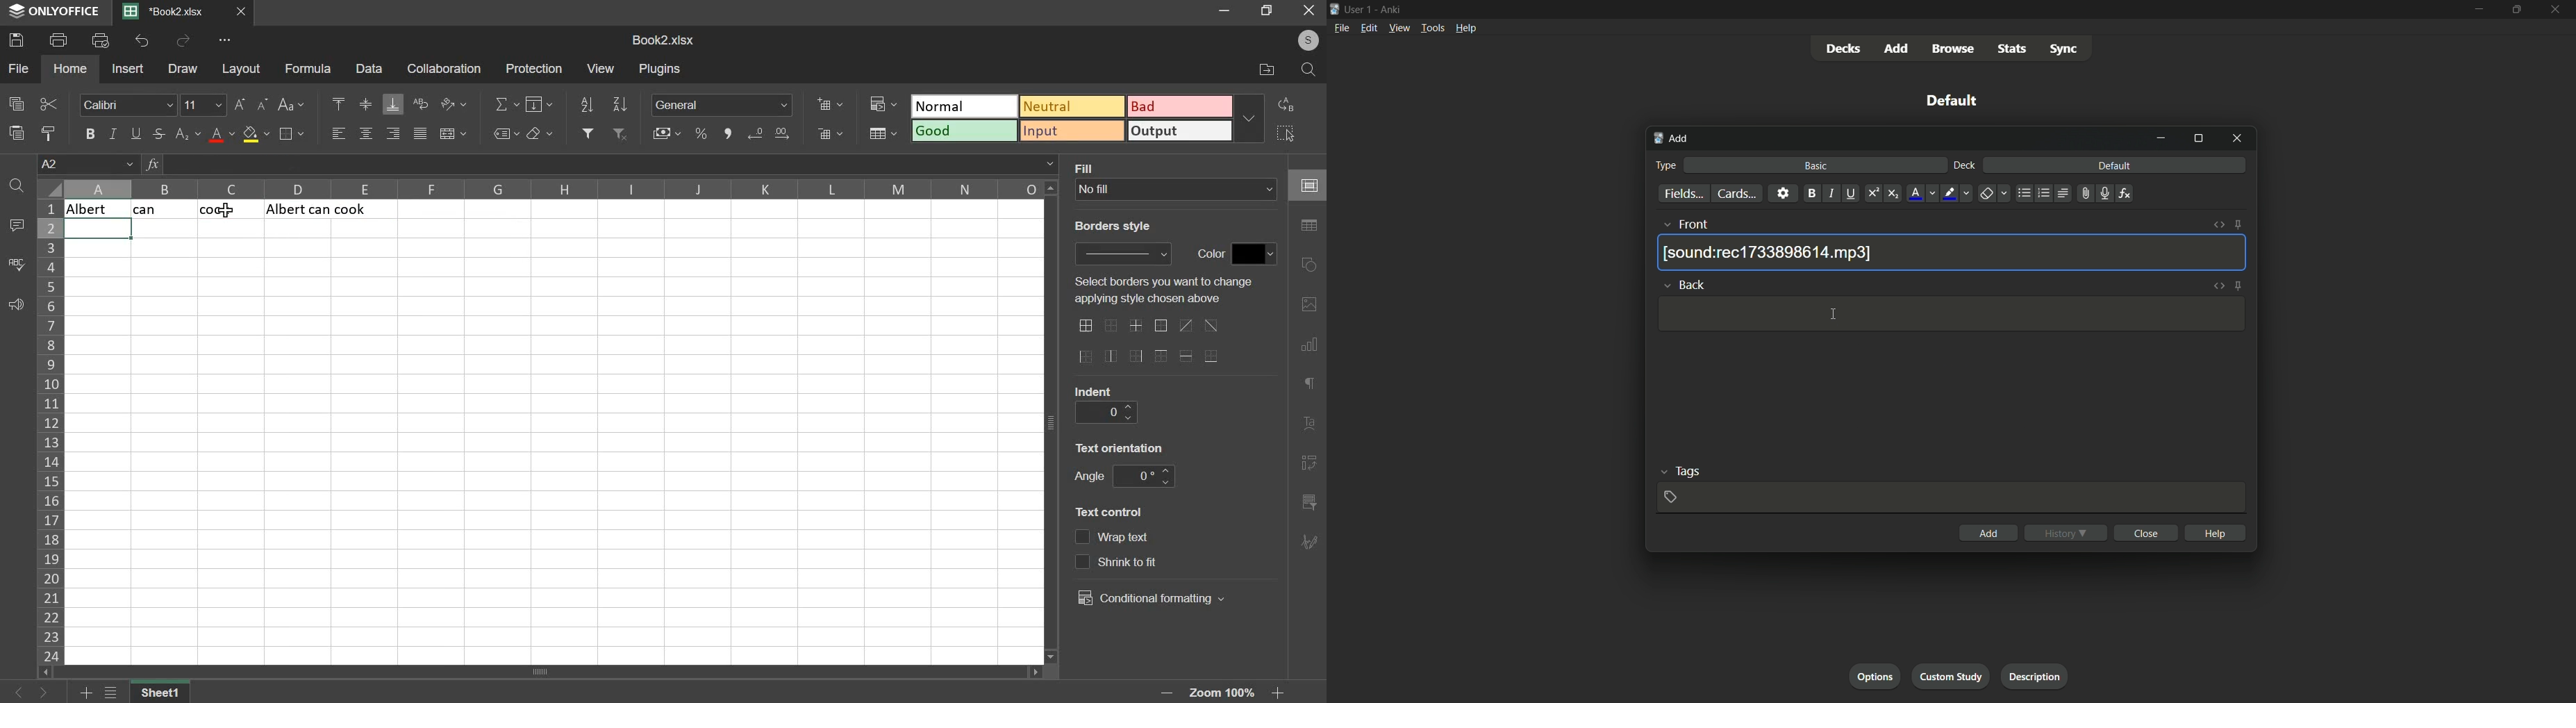 This screenshot has width=2576, height=728. I want to click on help menu, so click(1465, 28).